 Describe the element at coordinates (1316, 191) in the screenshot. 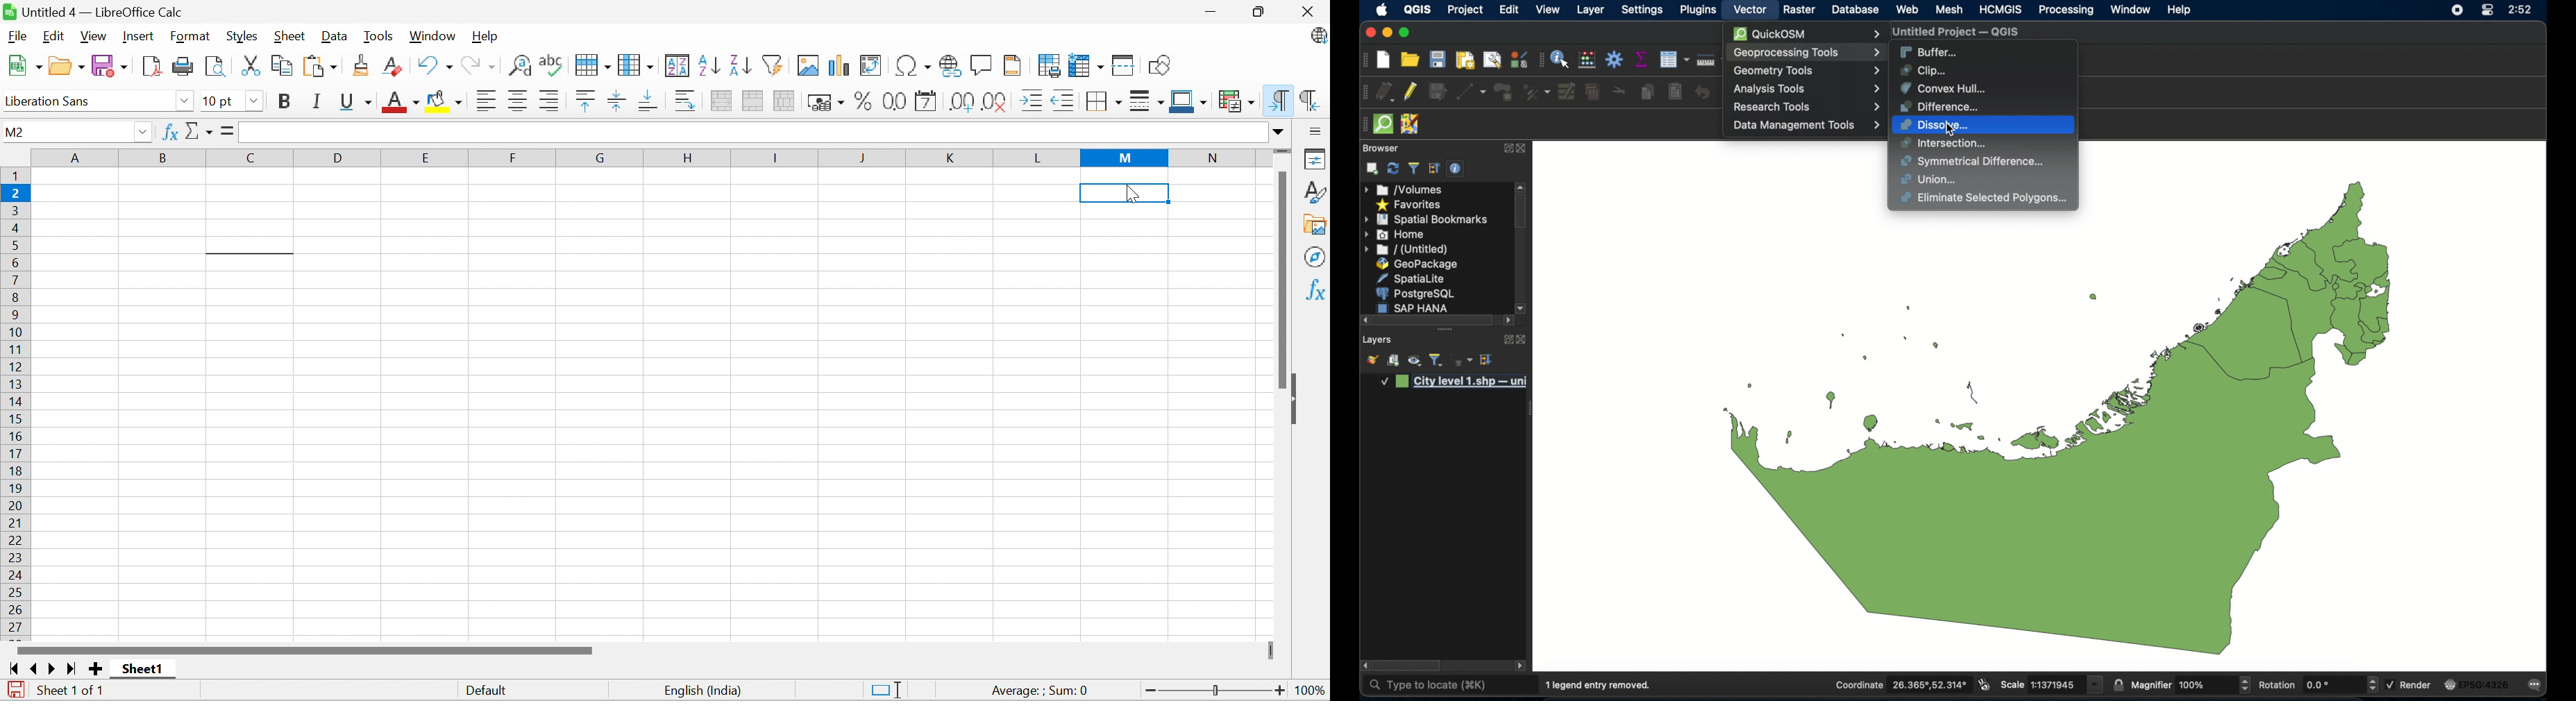

I see `Styles` at that location.